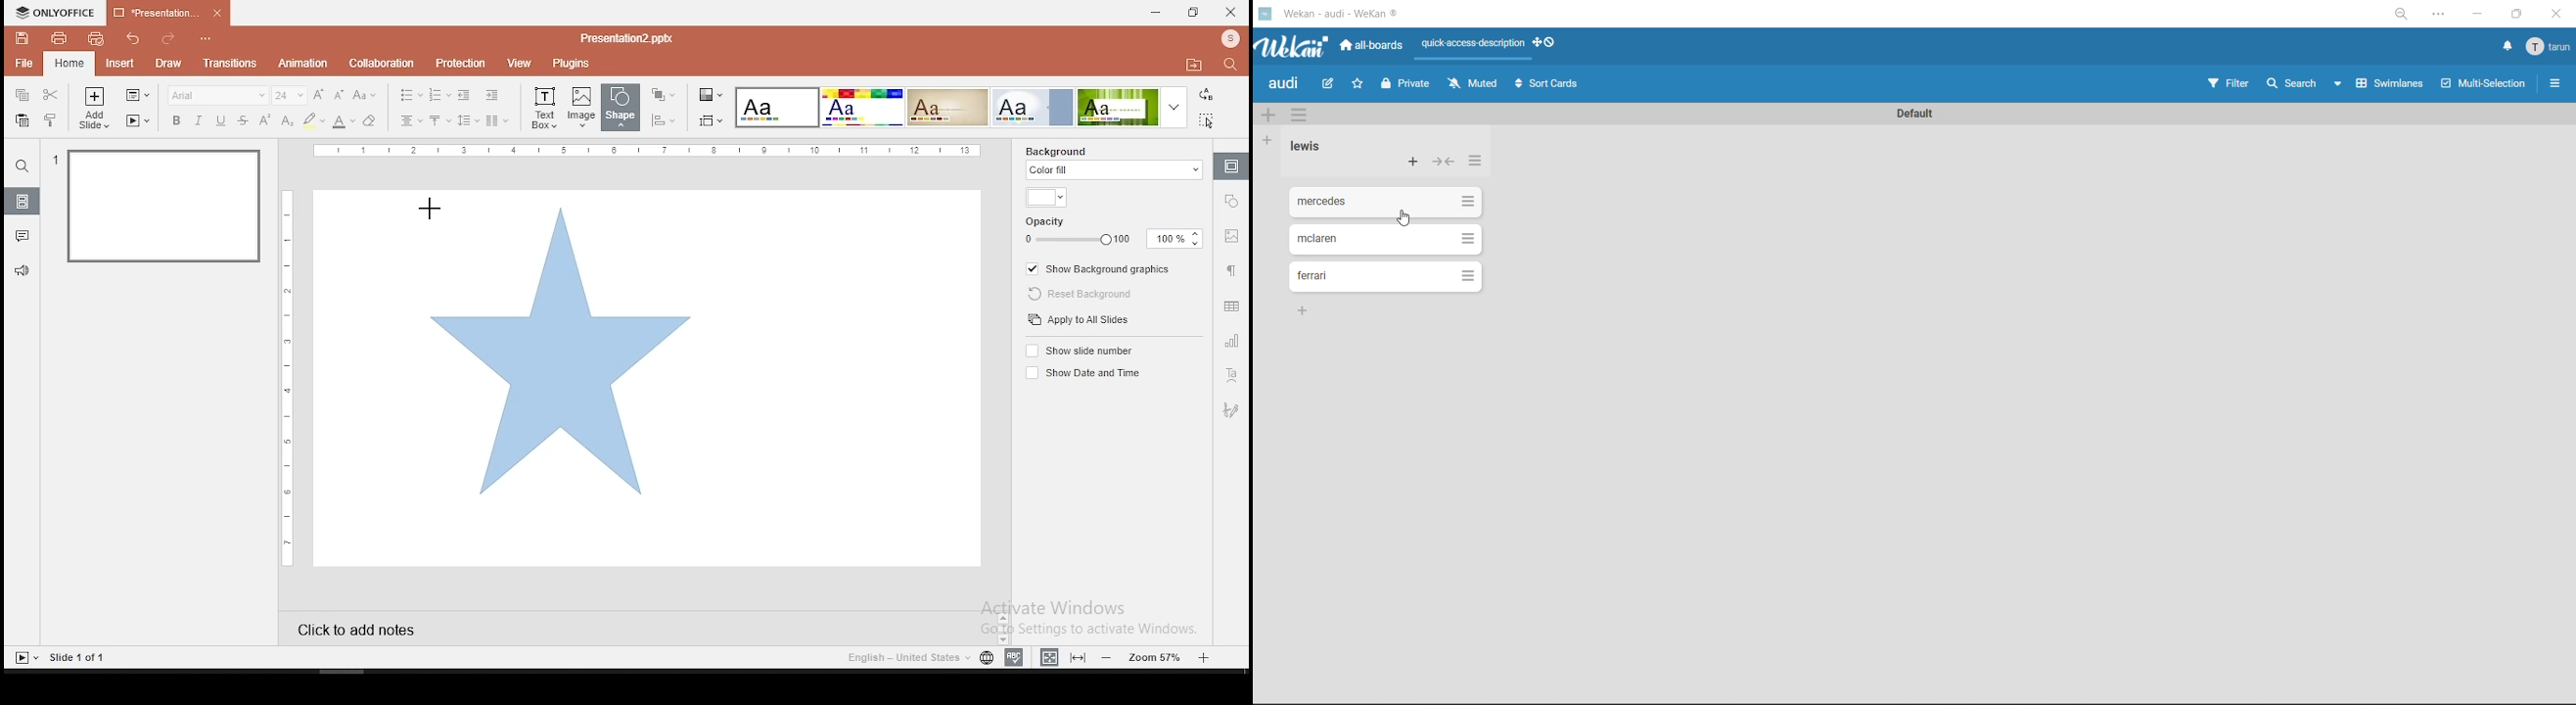 The image size is (2576, 728). I want to click on list actions, so click(1475, 161).